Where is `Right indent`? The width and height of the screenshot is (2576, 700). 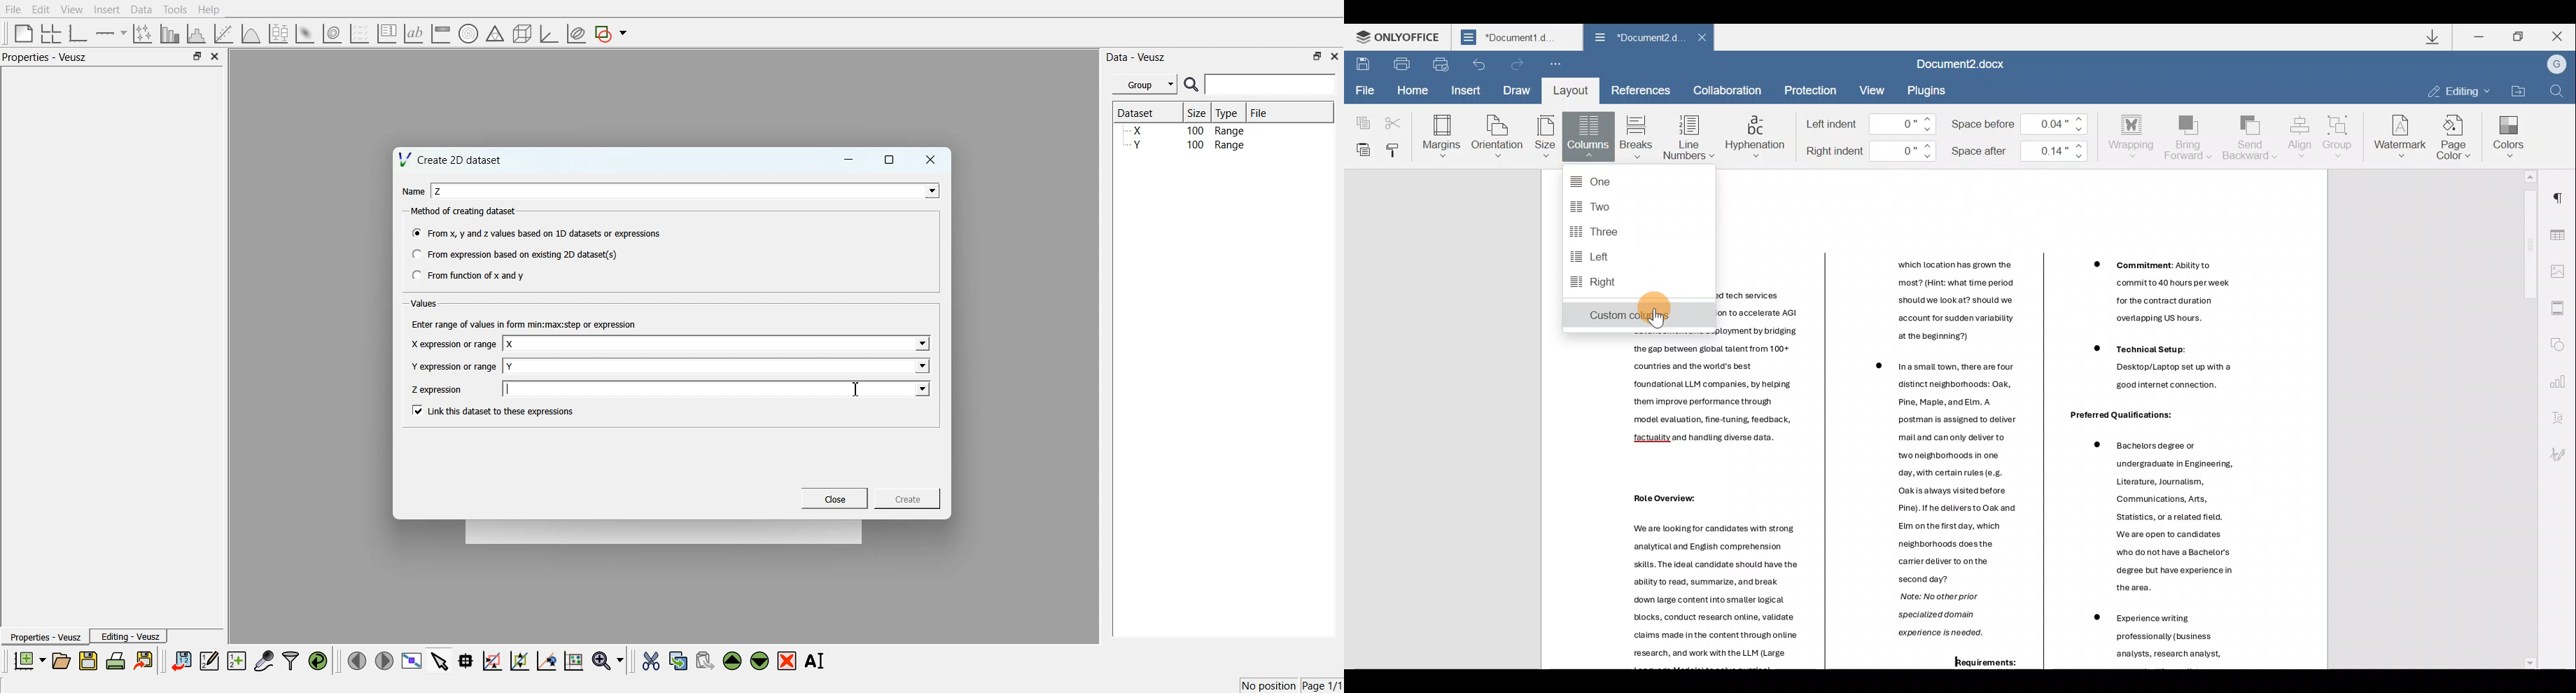
Right indent is located at coordinates (1871, 151).